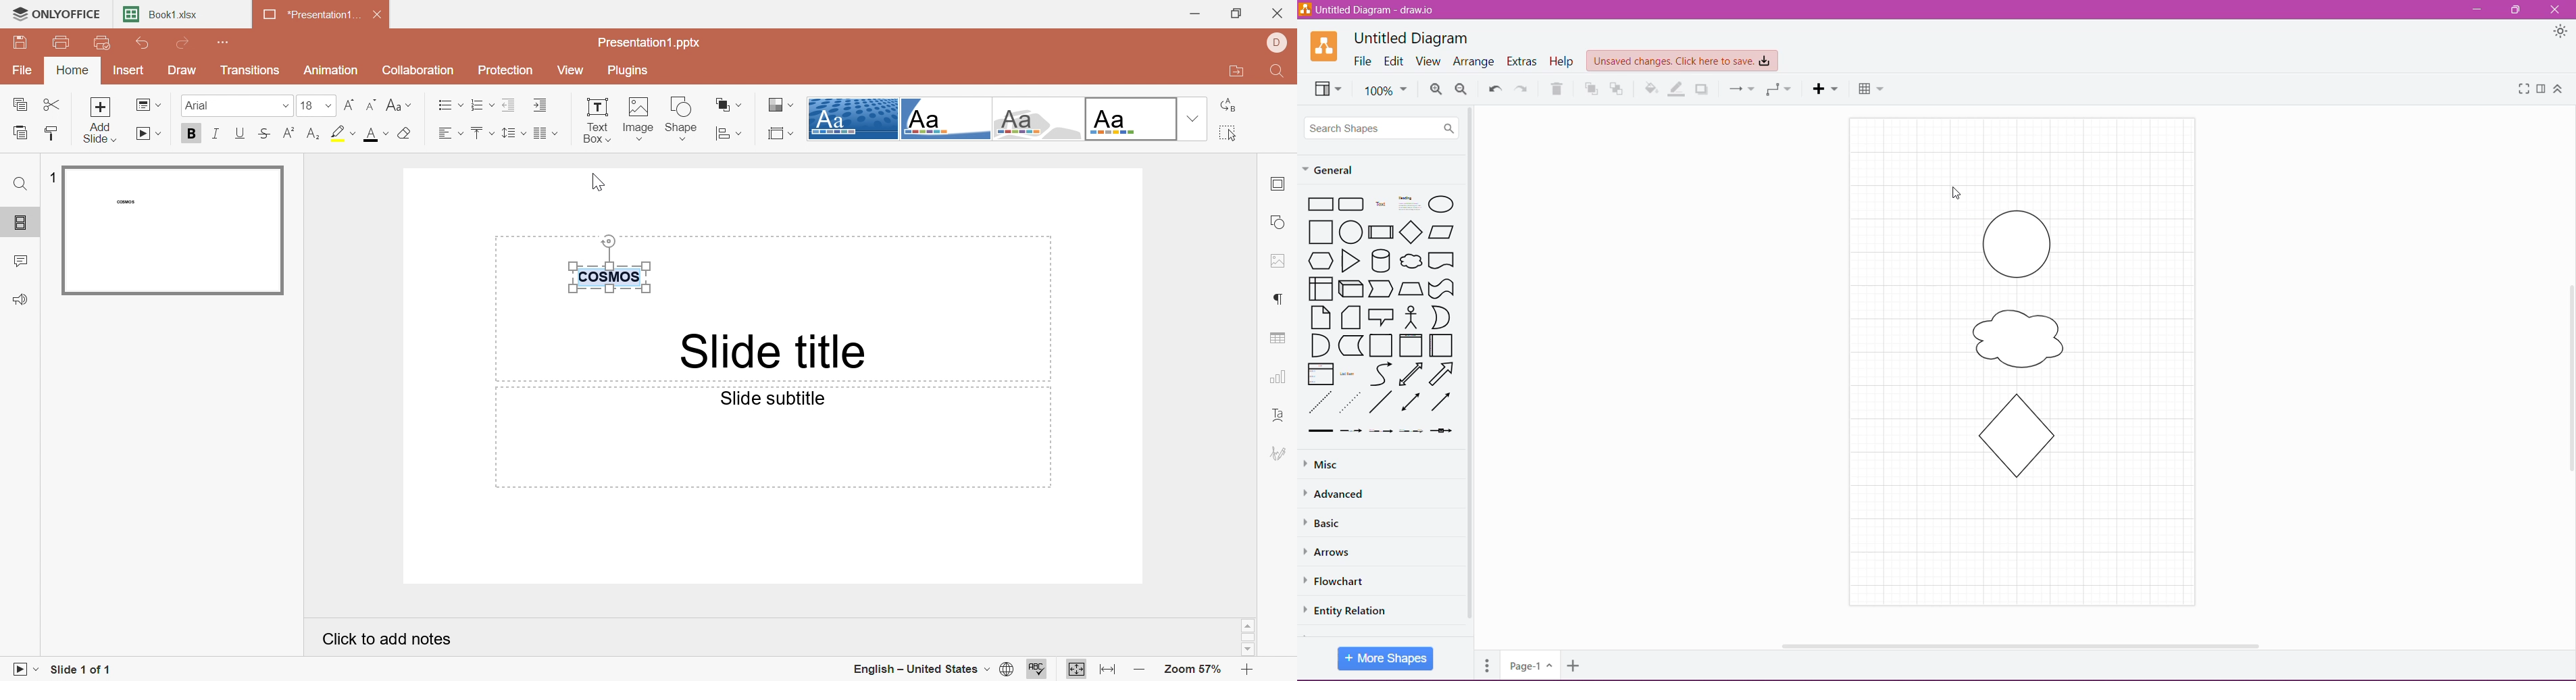  I want to click on Line Color, so click(1678, 89).